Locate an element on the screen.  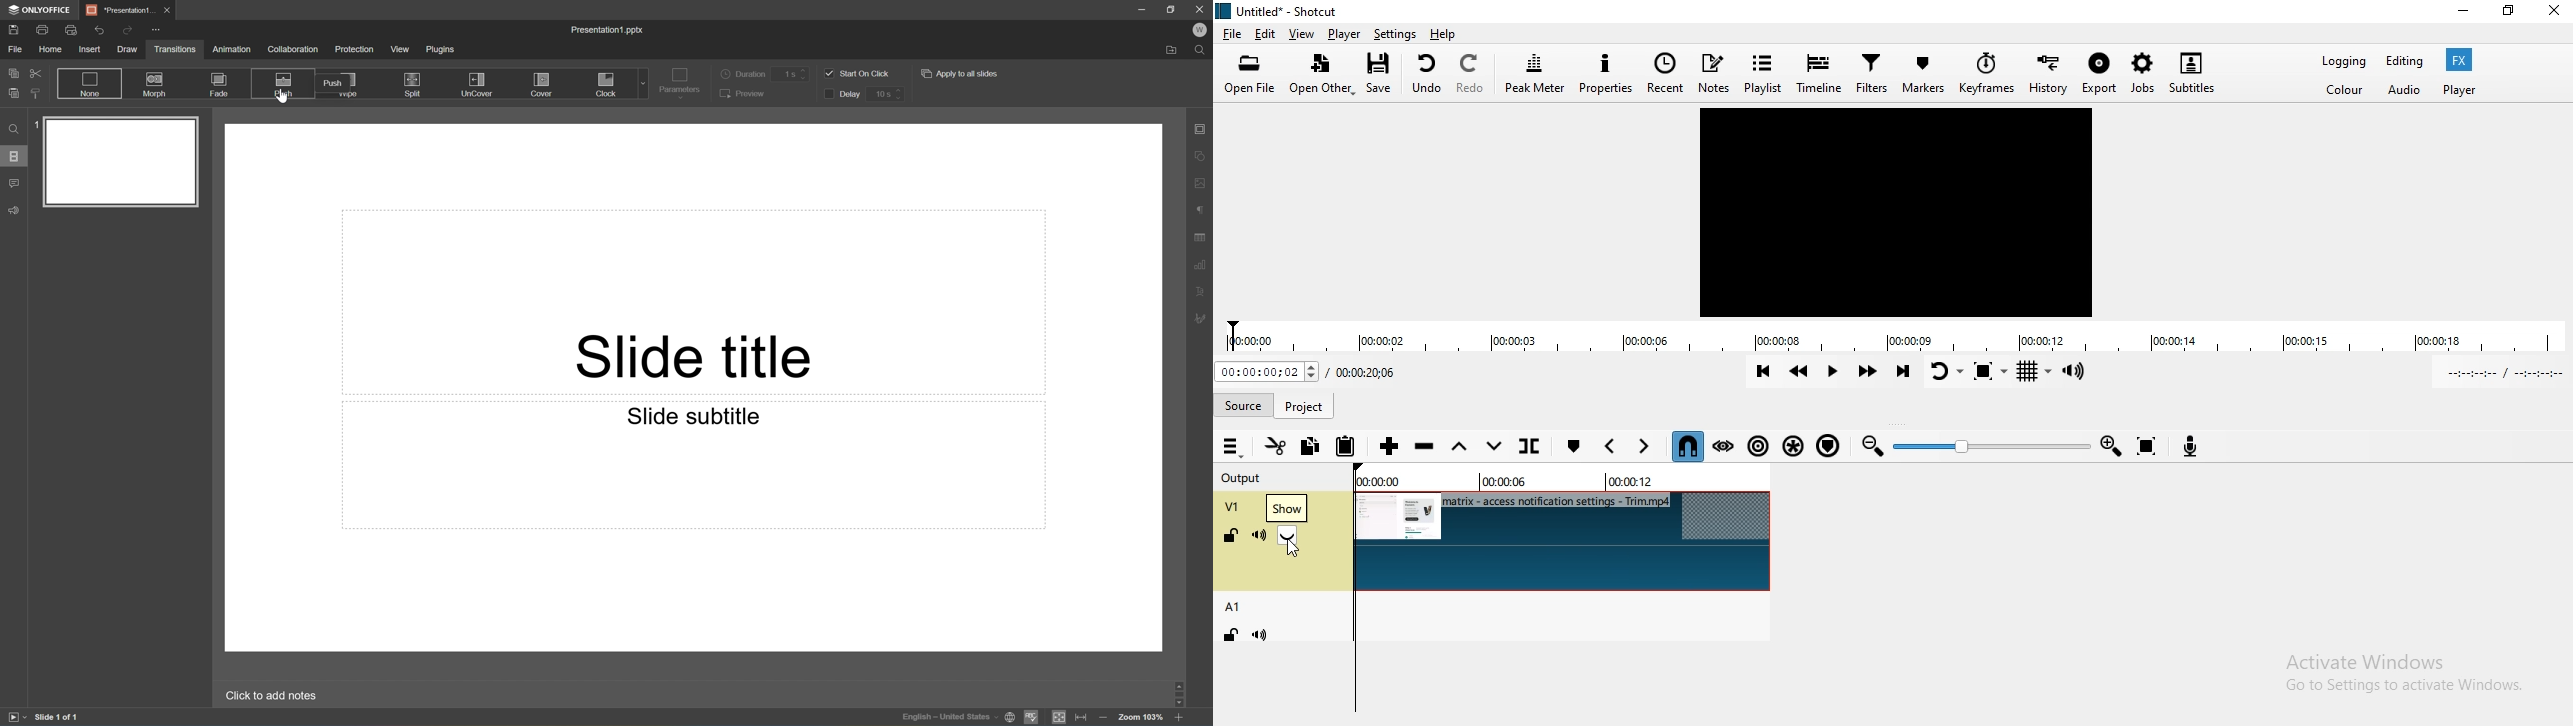
Presentation1.pptx is located at coordinates (607, 29).